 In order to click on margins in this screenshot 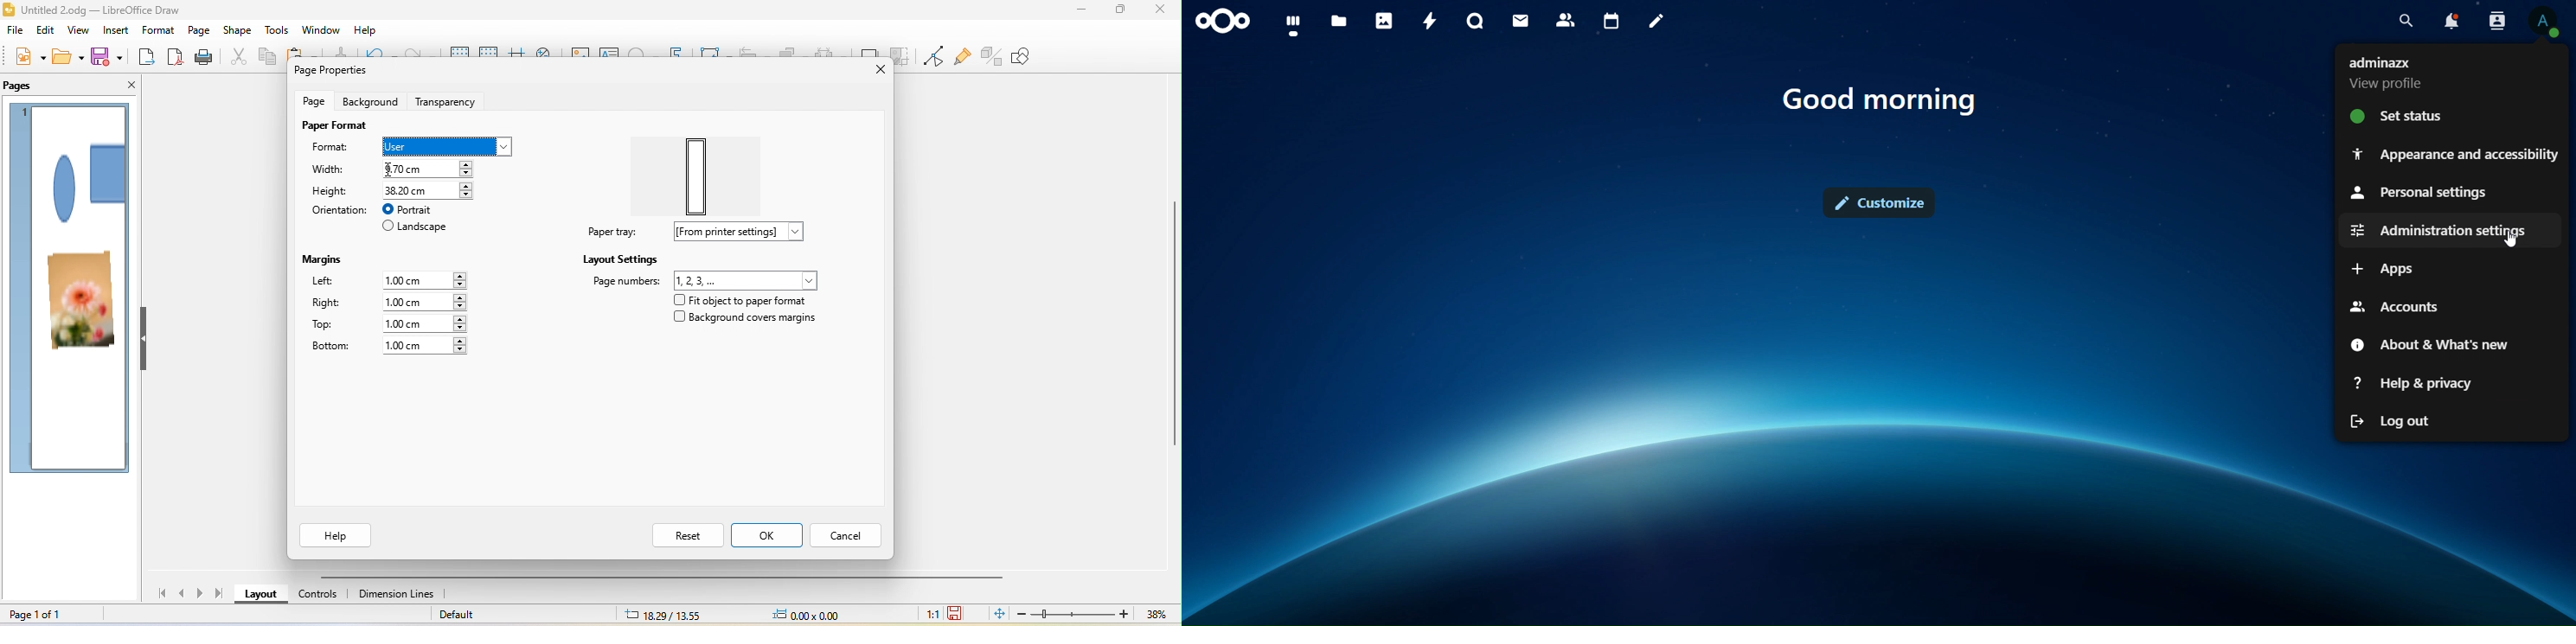, I will do `click(324, 260)`.